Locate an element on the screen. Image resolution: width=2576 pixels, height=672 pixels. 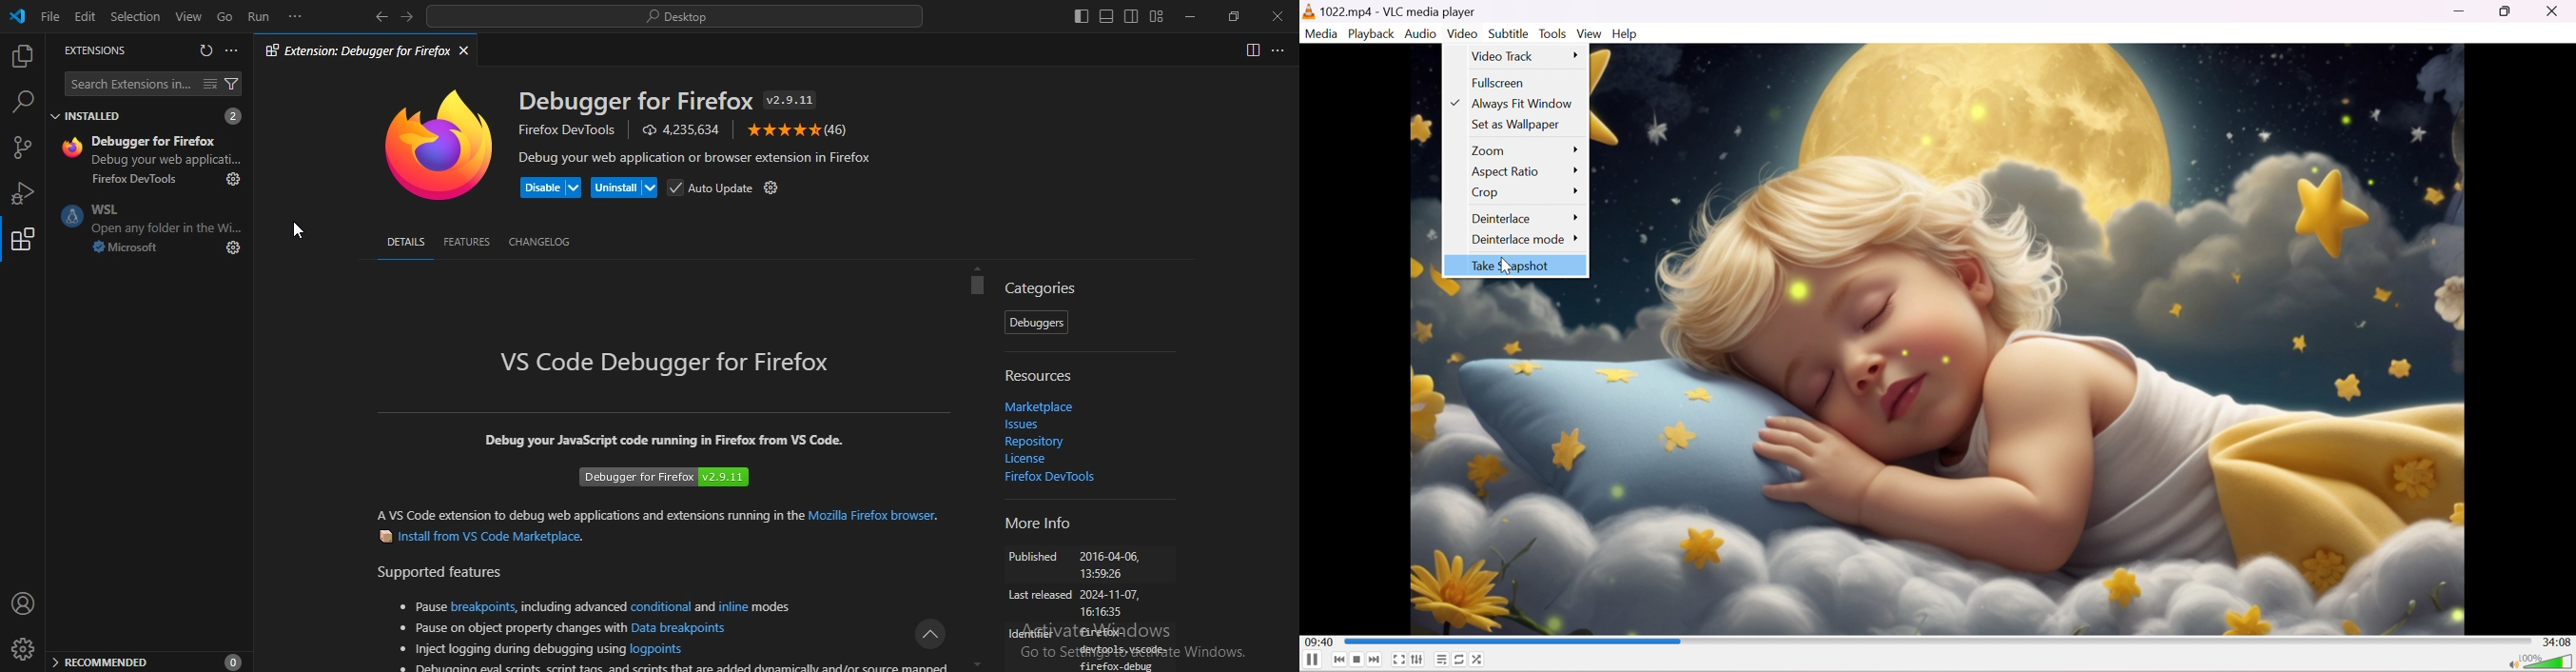
breakpoints is located at coordinates (484, 606).